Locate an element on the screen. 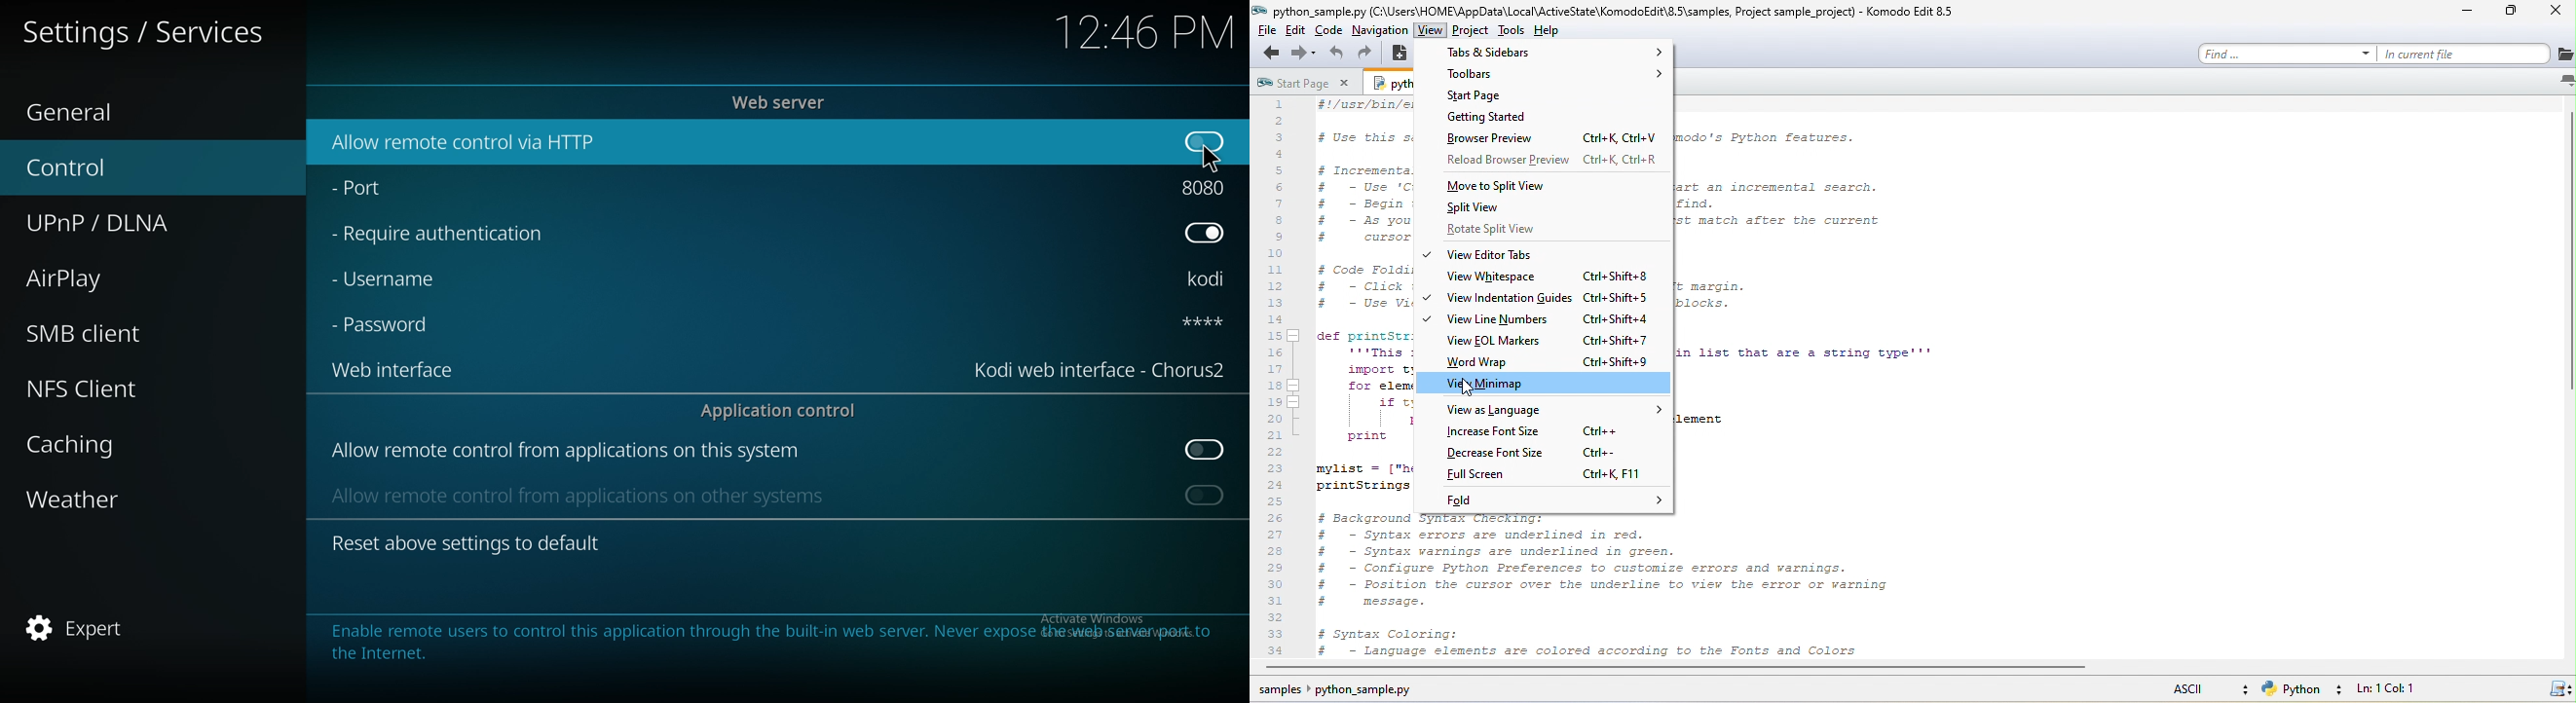 The image size is (2576, 728). browser preview is located at coordinates (1555, 139).